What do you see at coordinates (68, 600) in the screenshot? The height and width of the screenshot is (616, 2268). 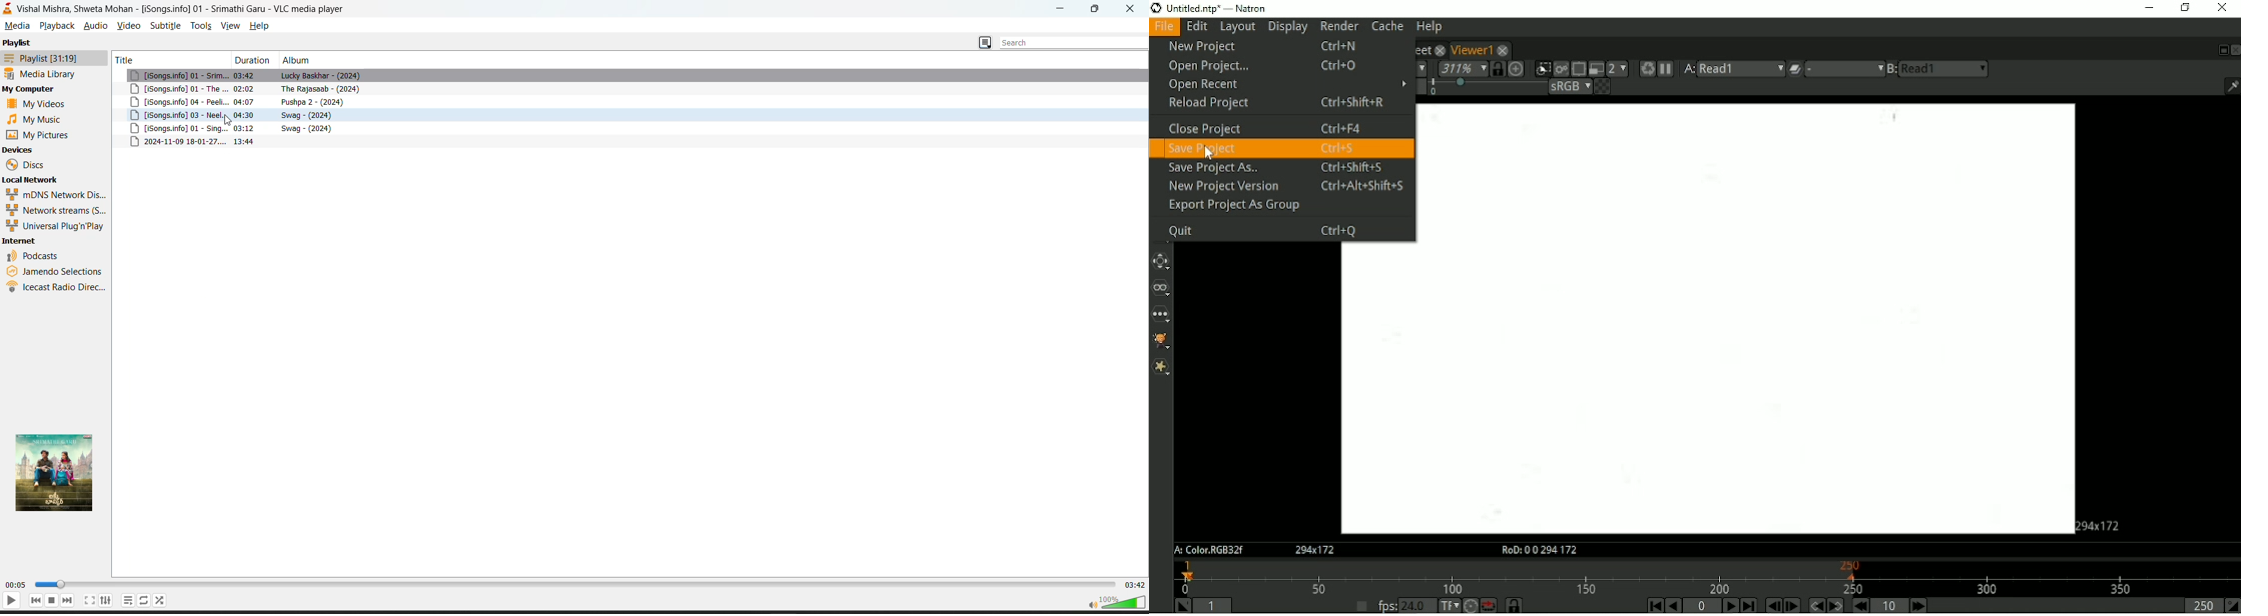 I see `next` at bounding box center [68, 600].